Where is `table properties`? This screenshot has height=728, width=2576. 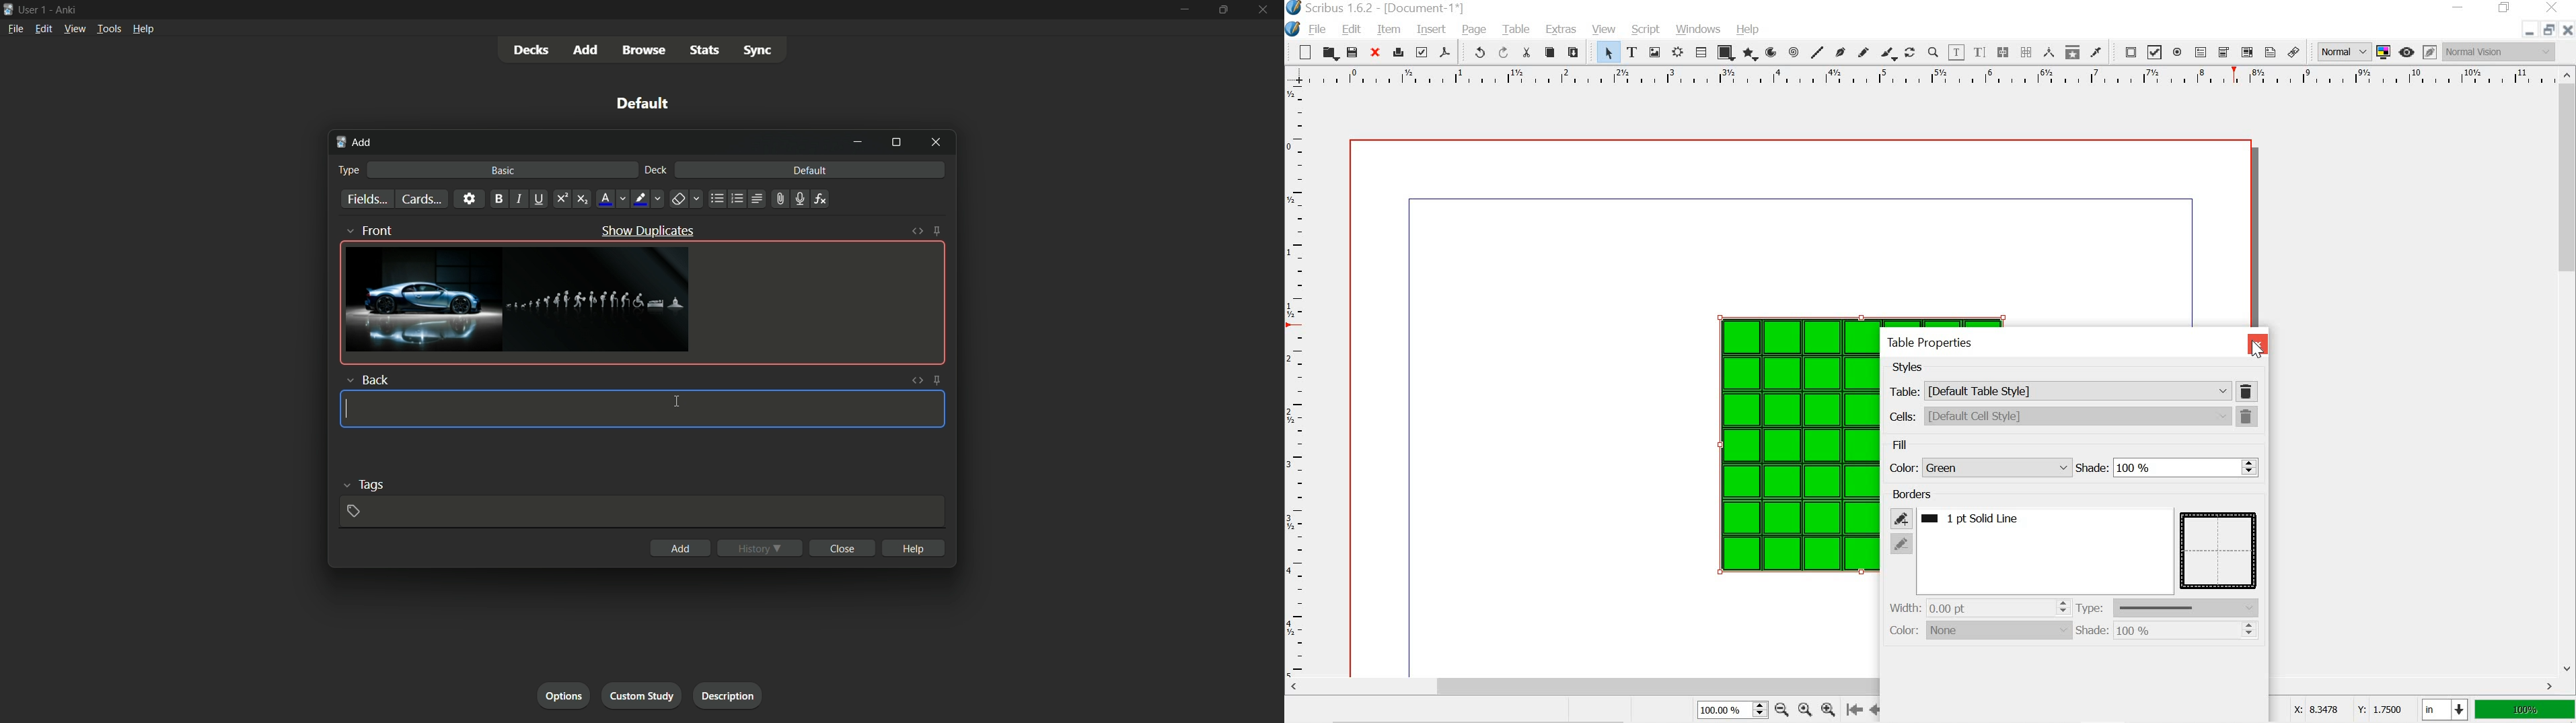 table properties is located at coordinates (1927, 343).